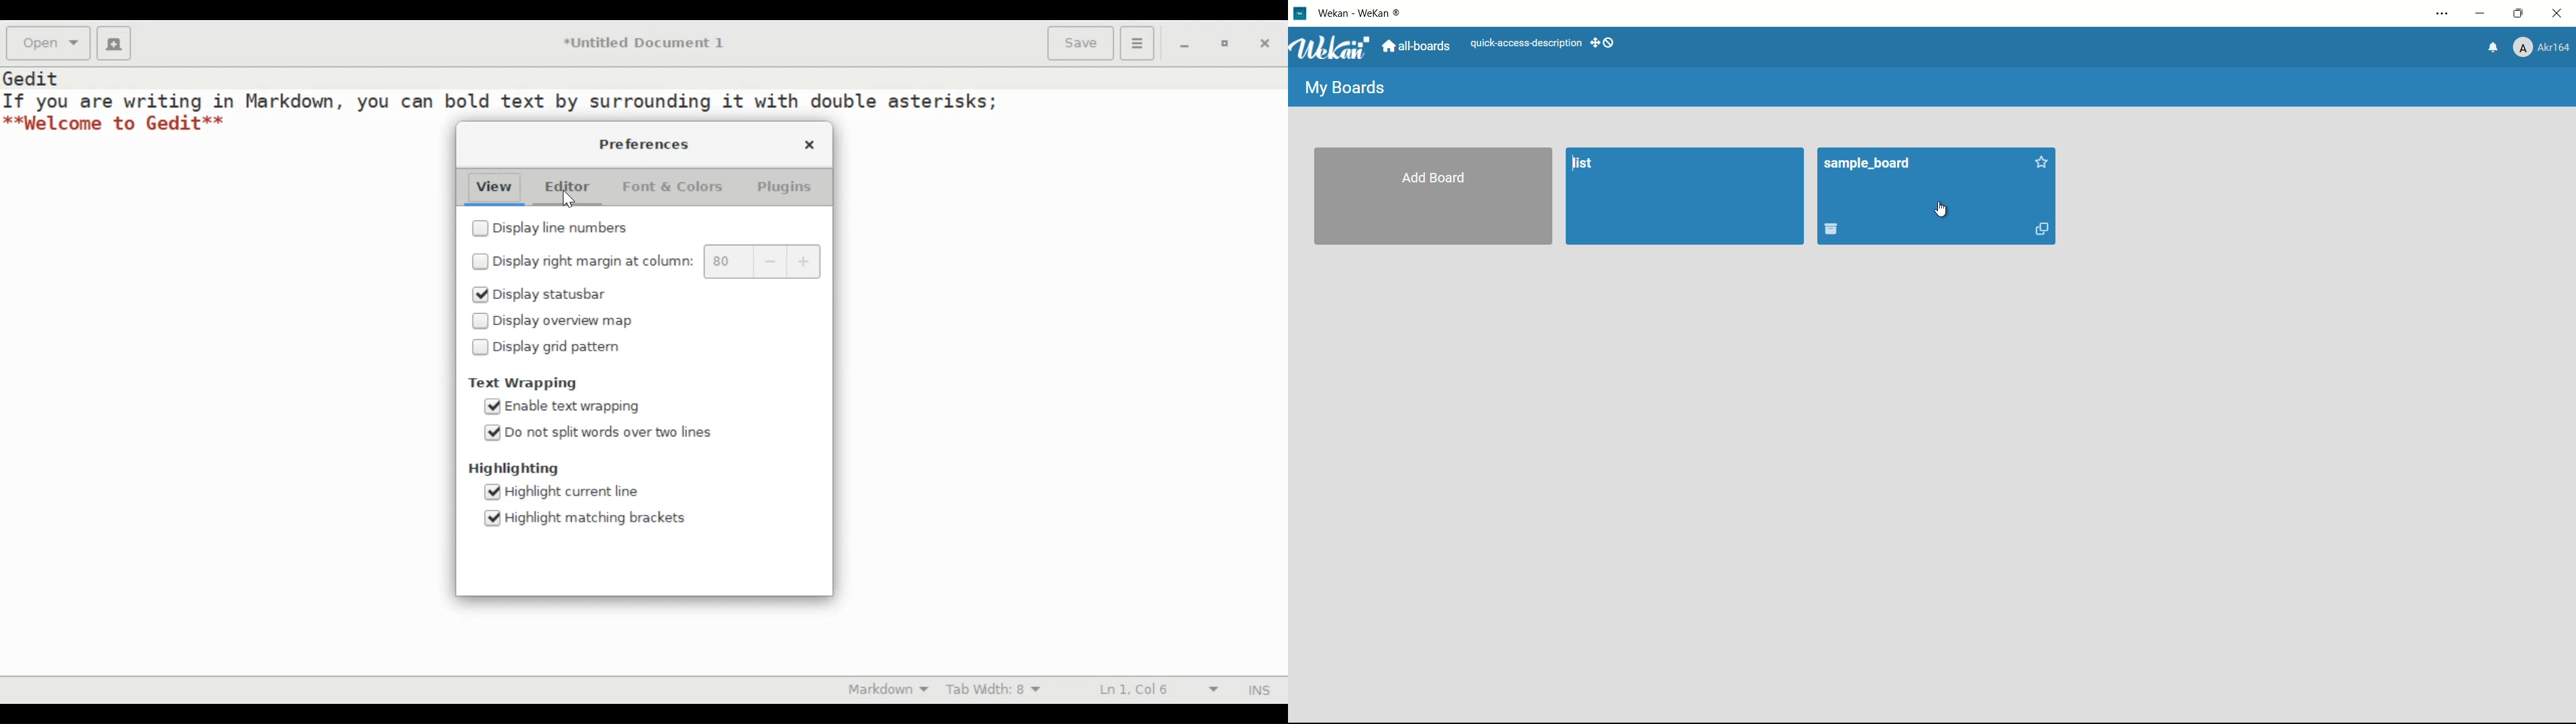  Describe the element at coordinates (1182, 46) in the screenshot. I see `minimize` at that location.